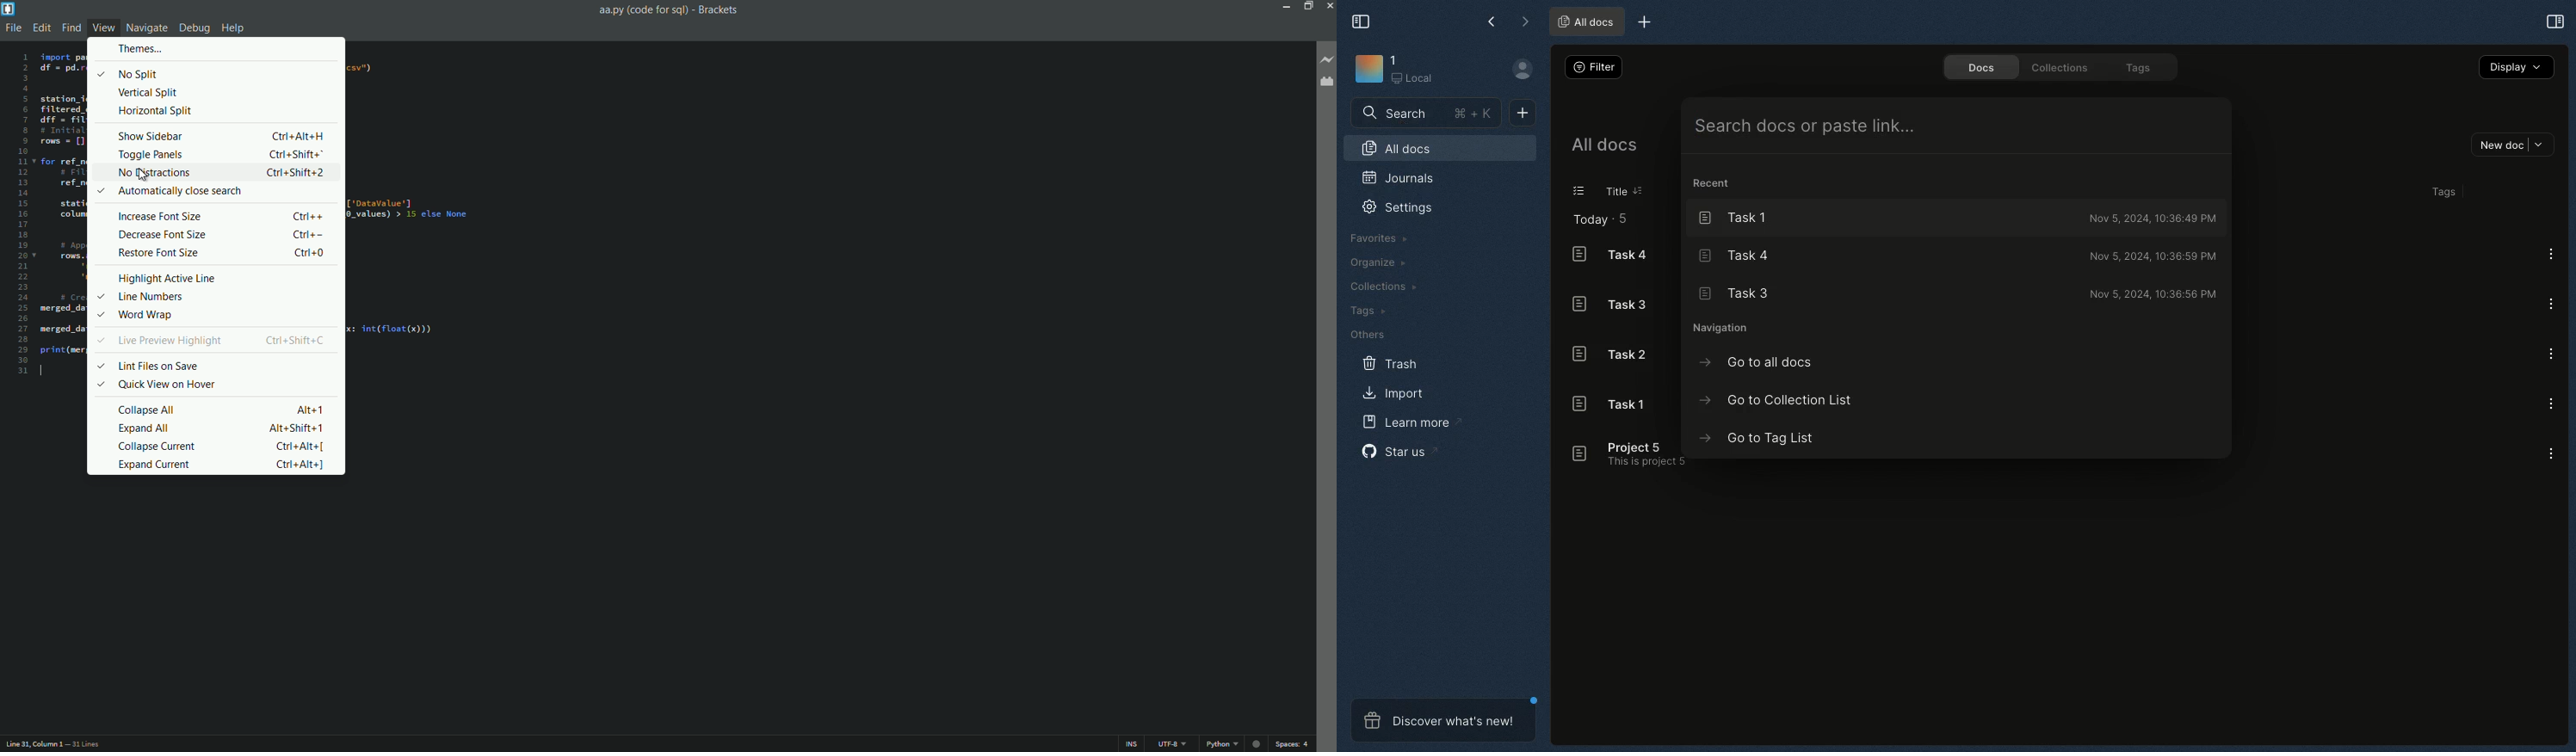  Describe the element at coordinates (1399, 208) in the screenshot. I see `Settings` at that location.